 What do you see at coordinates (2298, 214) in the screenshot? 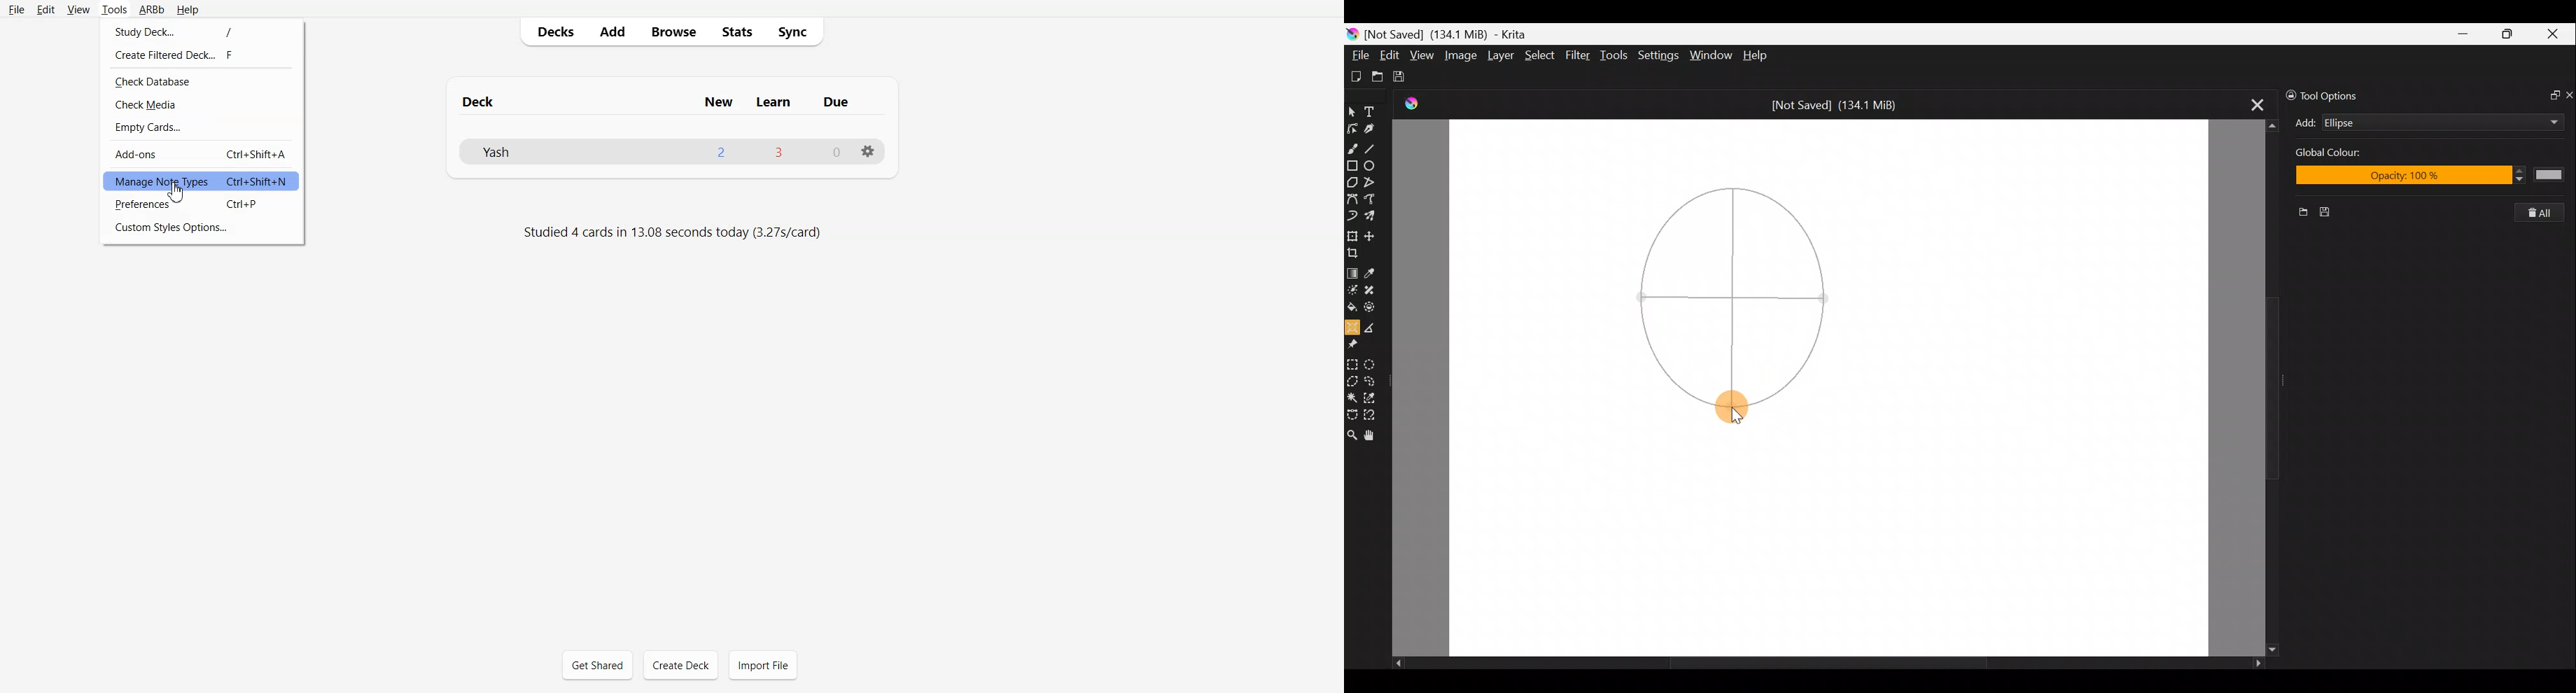
I see `New` at bounding box center [2298, 214].